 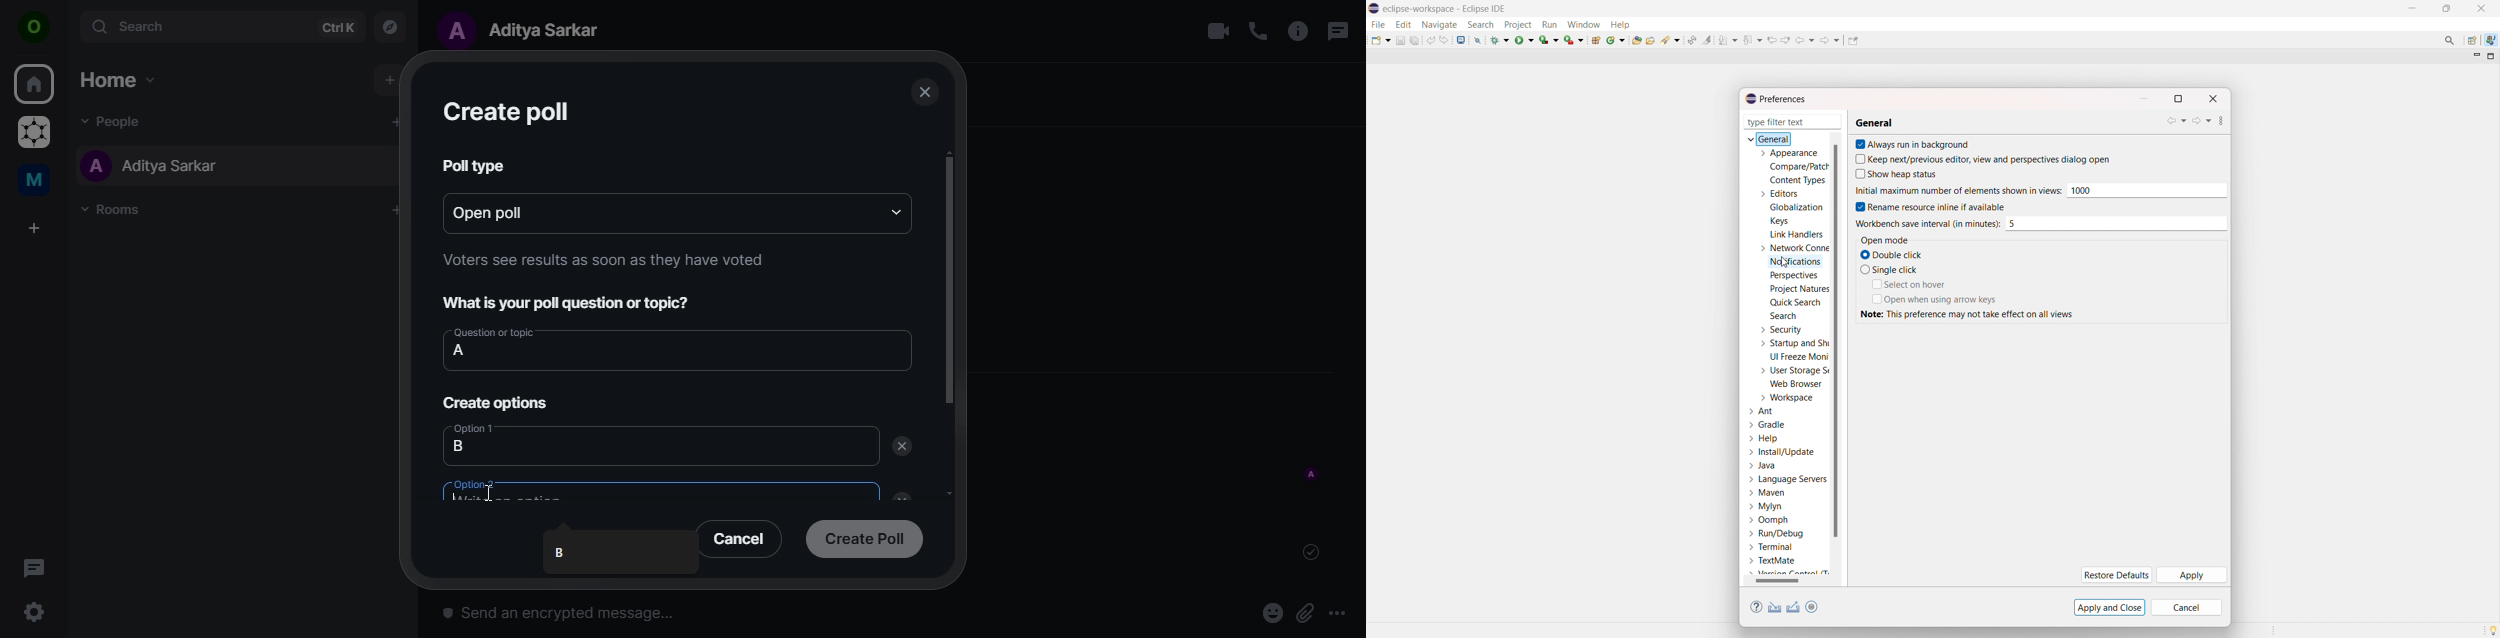 I want to click on tip of the day, so click(x=2493, y=630).